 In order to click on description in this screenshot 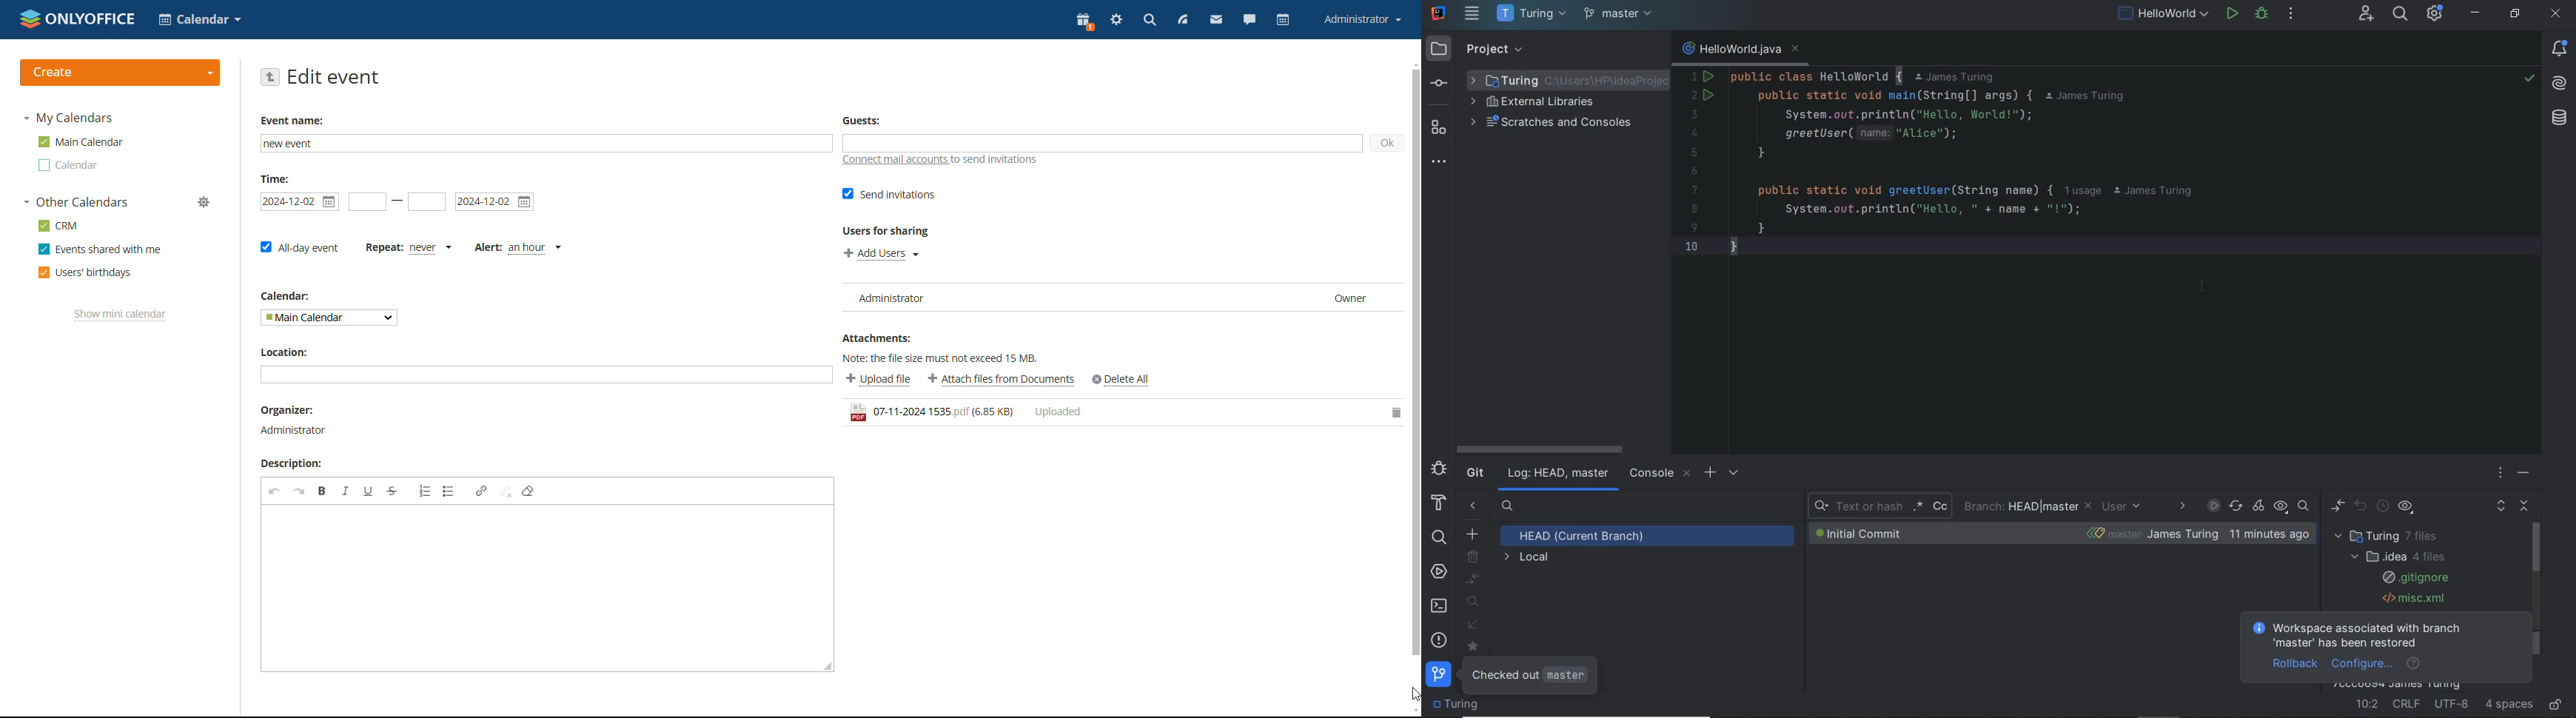, I will do `click(297, 463)`.